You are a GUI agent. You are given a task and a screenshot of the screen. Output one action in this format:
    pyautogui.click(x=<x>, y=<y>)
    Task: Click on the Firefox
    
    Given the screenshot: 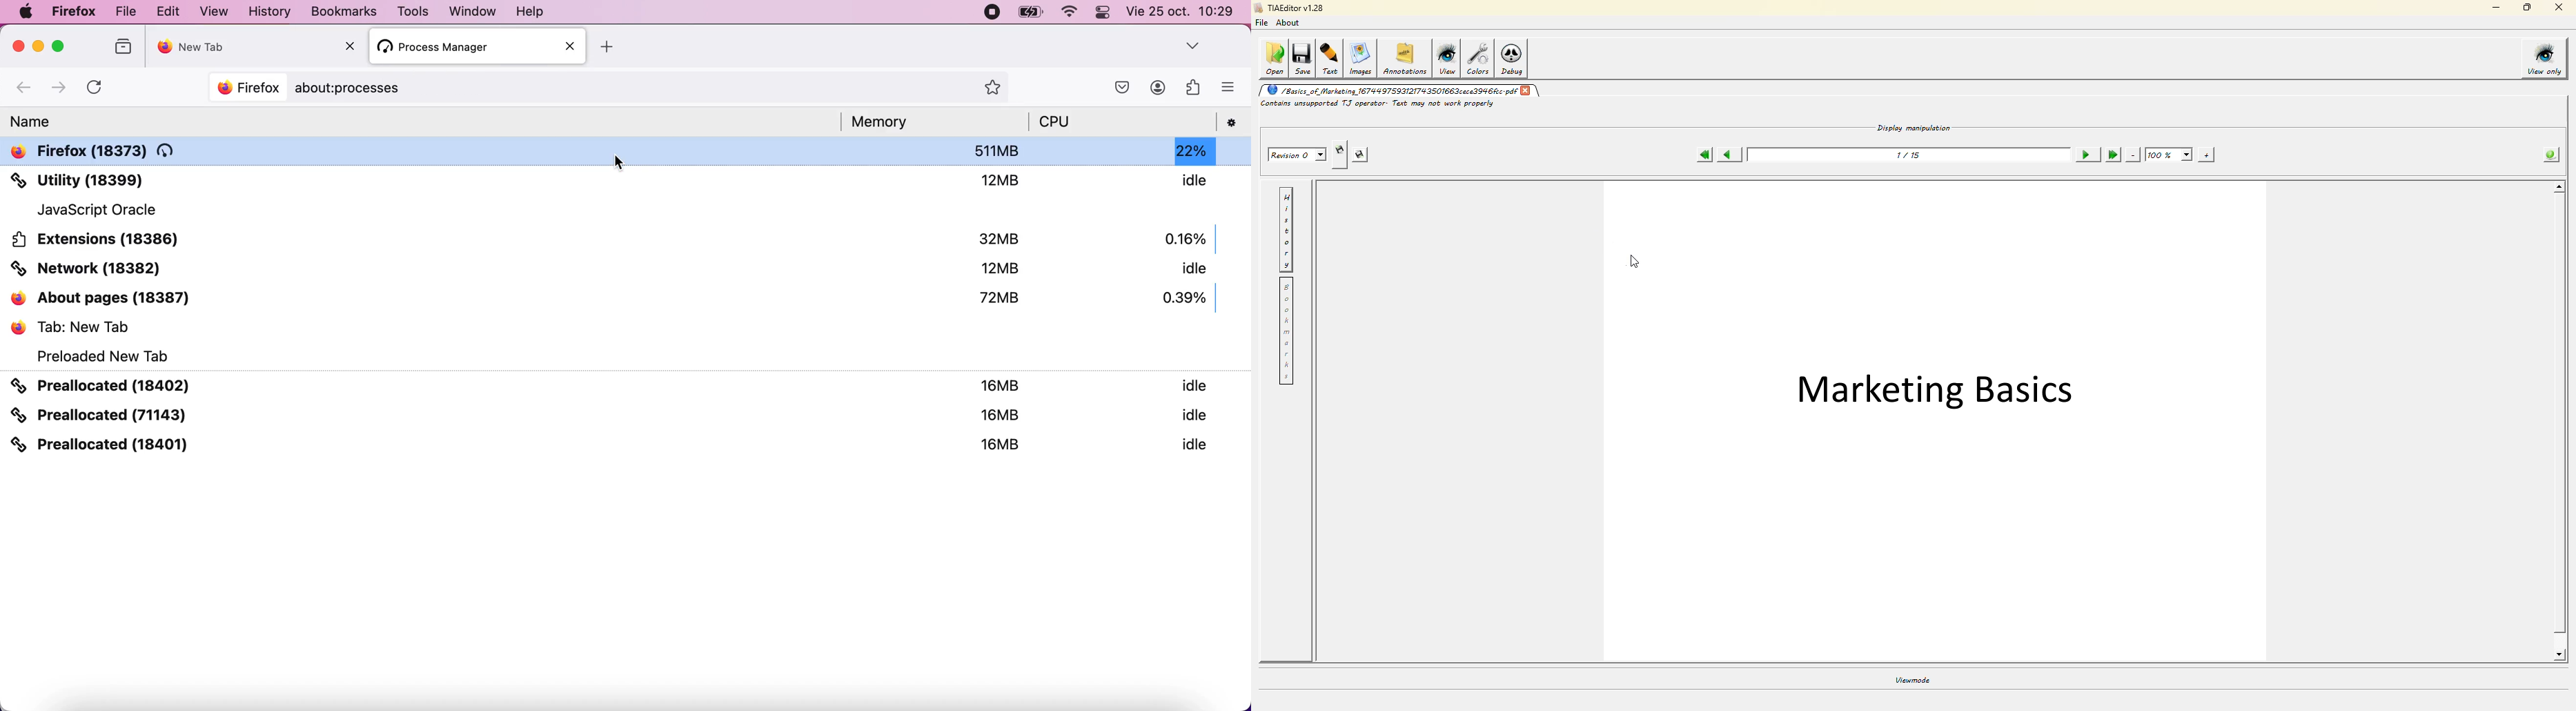 What is the action you would take?
    pyautogui.click(x=74, y=12)
    